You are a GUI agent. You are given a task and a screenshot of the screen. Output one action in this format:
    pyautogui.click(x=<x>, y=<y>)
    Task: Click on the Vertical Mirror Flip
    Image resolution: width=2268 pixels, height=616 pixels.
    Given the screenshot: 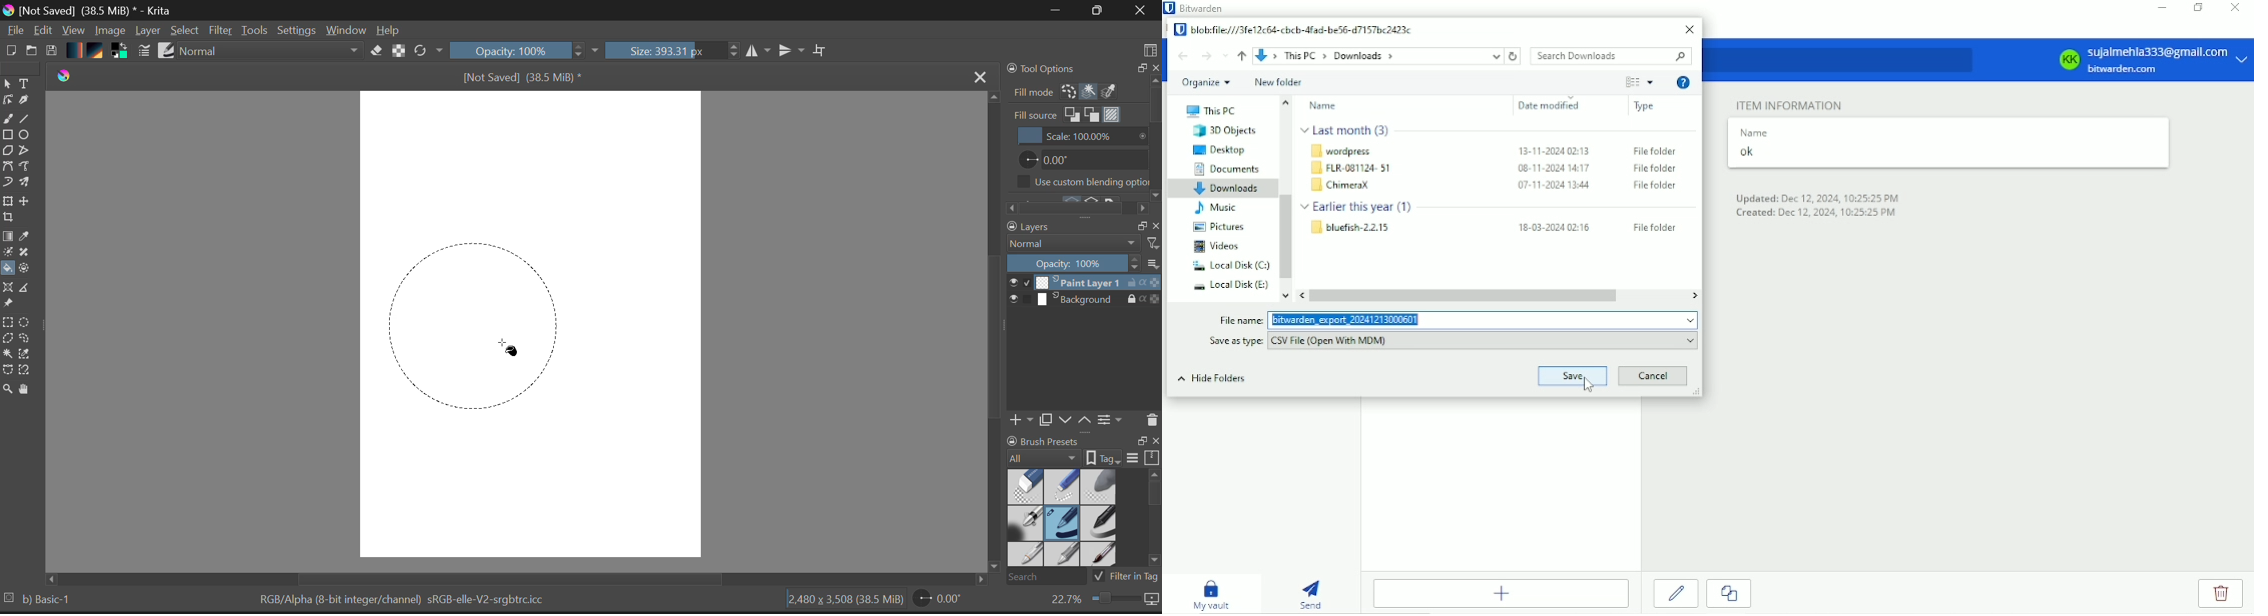 What is the action you would take?
    pyautogui.click(x=760, y=51)
    